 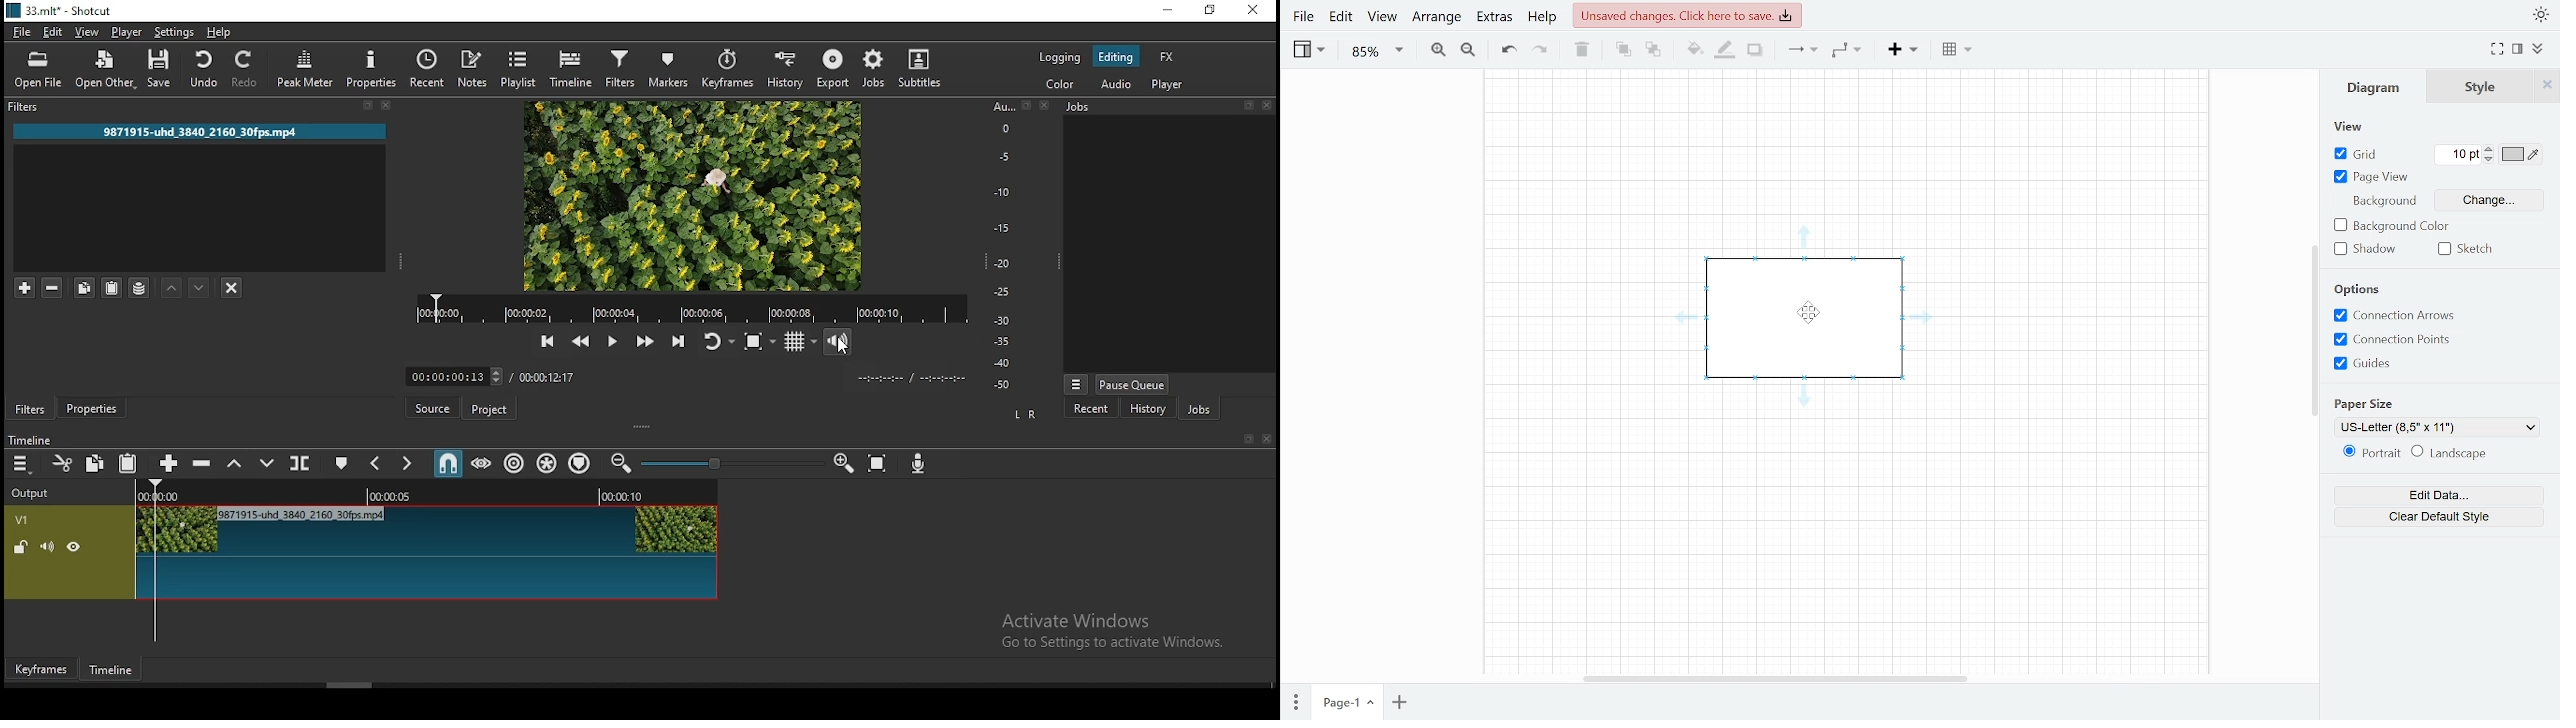 I want to click on move filter down, so click(x=201, y=288).